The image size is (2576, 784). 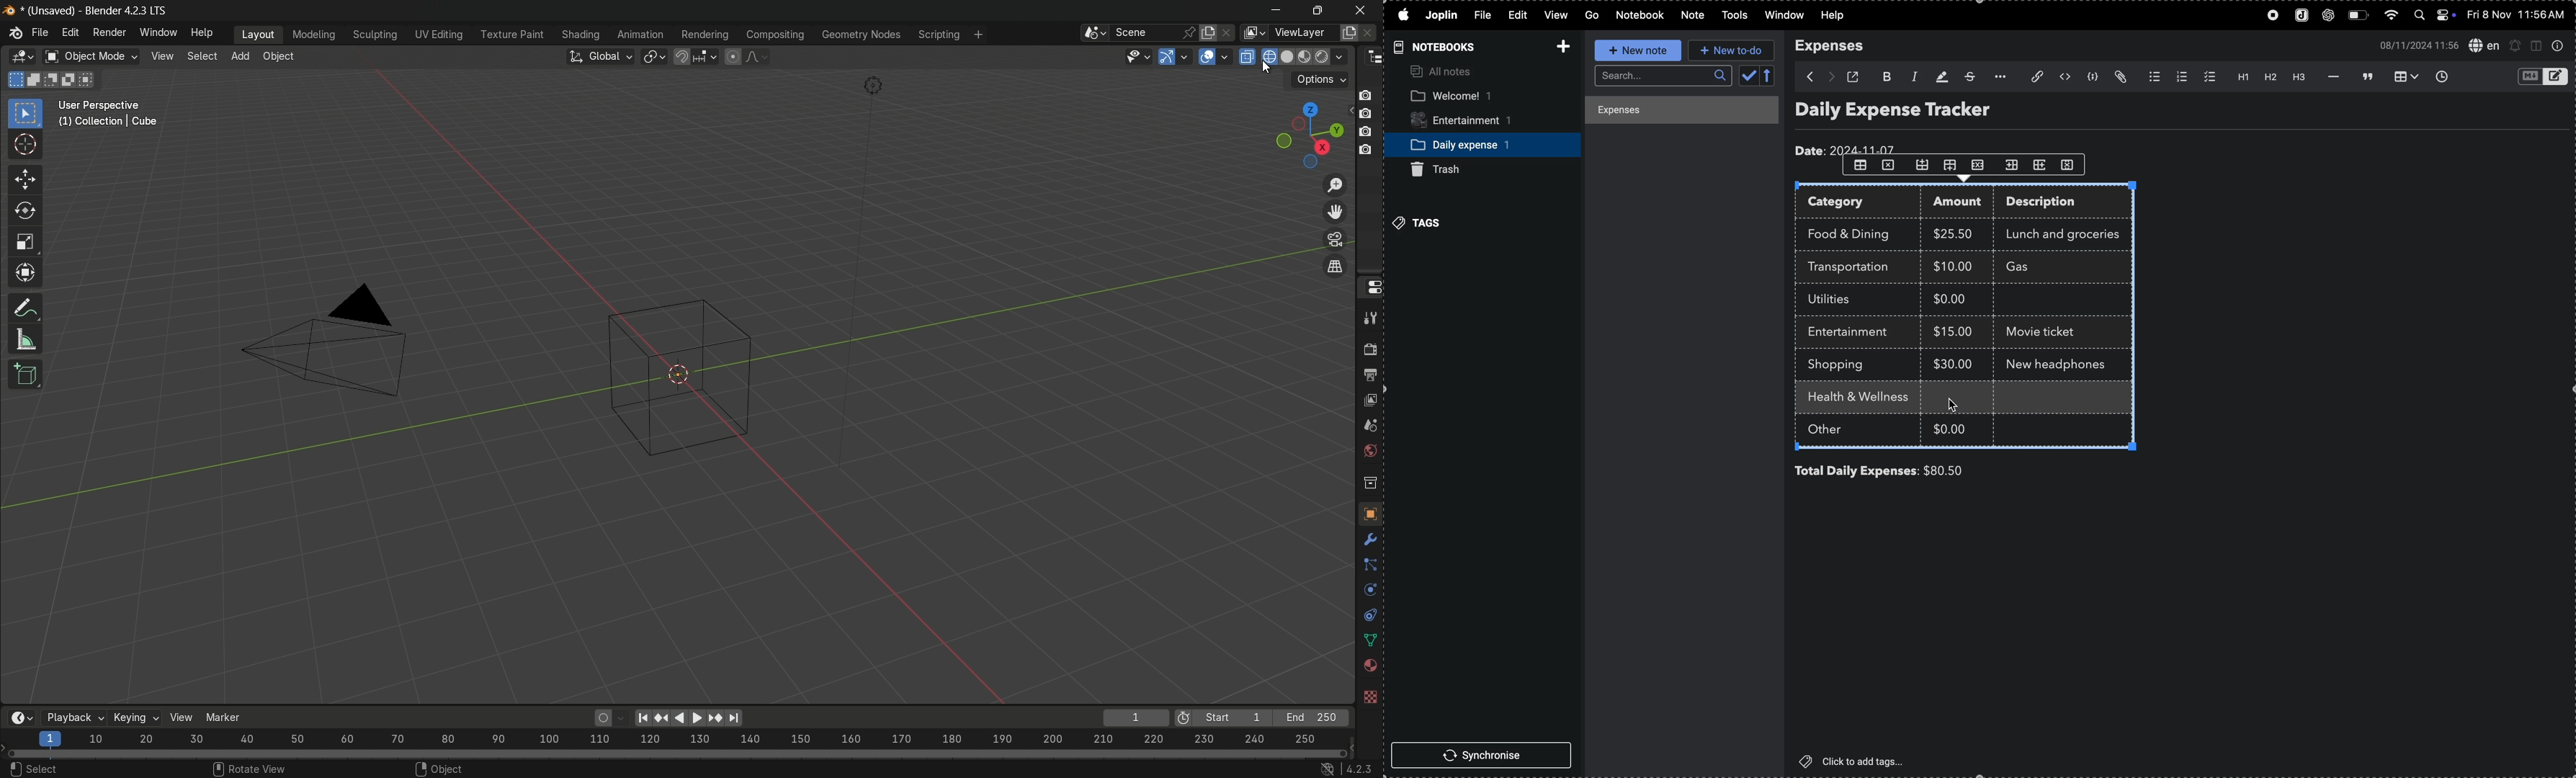 What do you see at coordinates (1912, 112) in the screenshot?
I see `Daily expense tracker` at bounding box center [1912, 112].